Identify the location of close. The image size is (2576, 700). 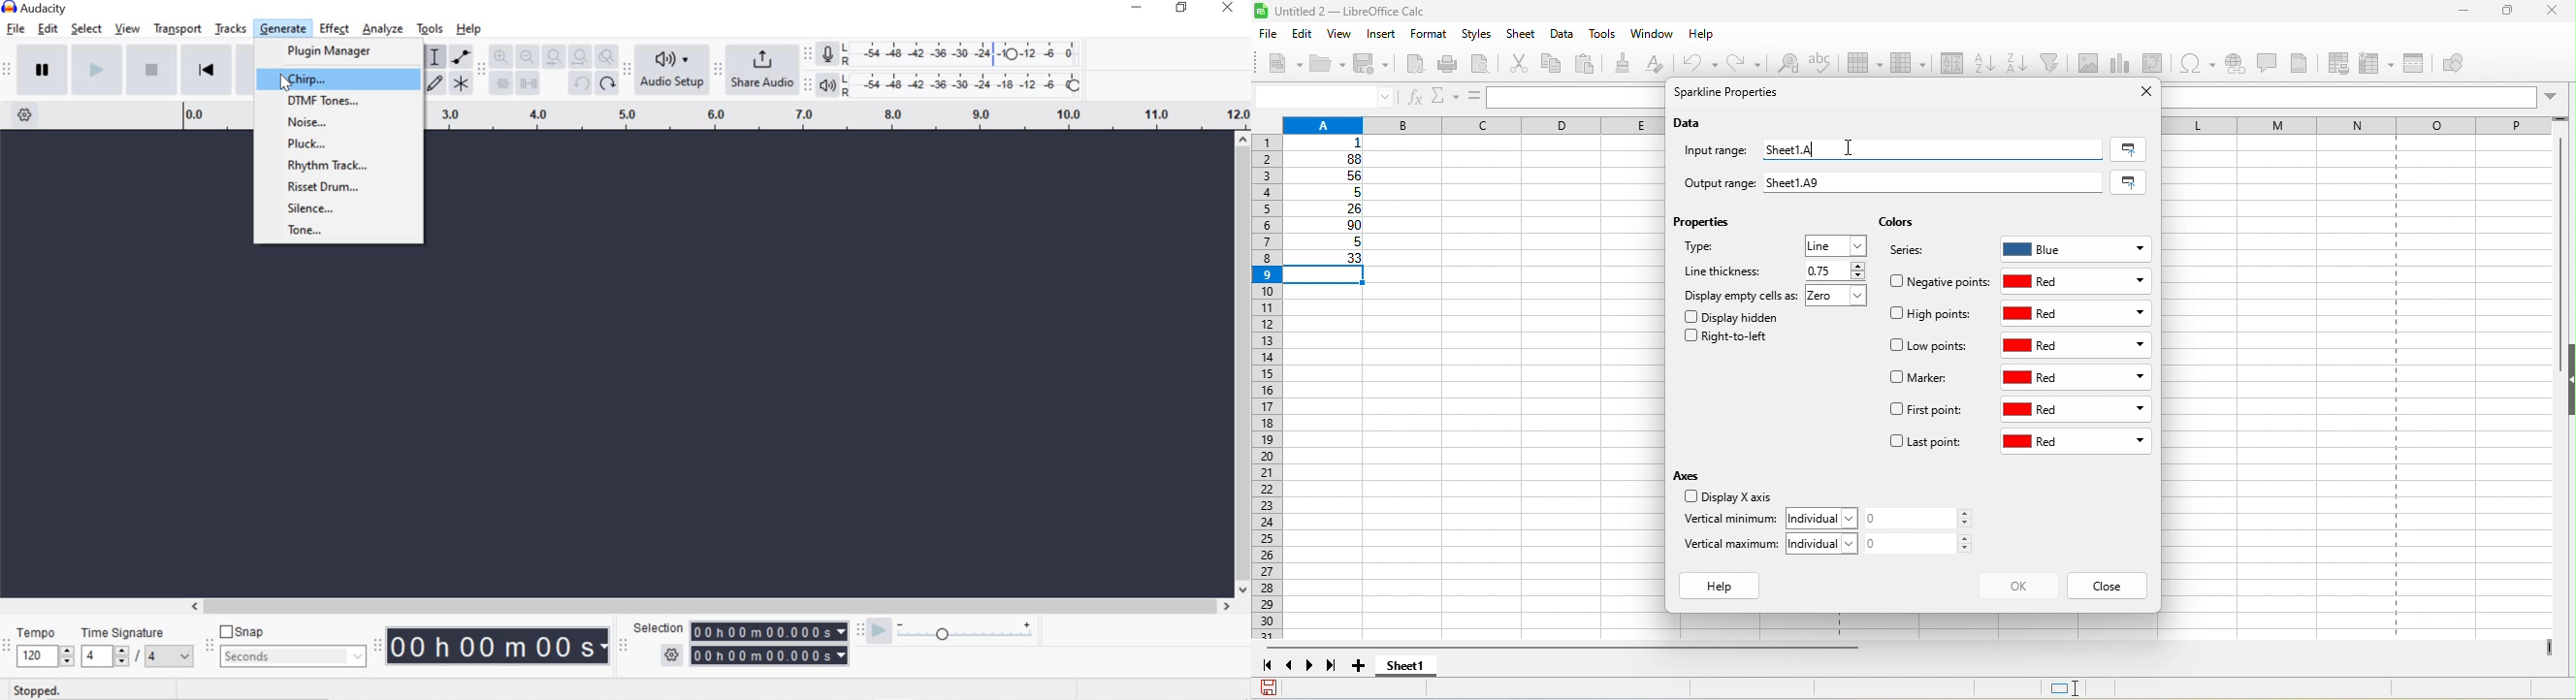
(2553, 13).